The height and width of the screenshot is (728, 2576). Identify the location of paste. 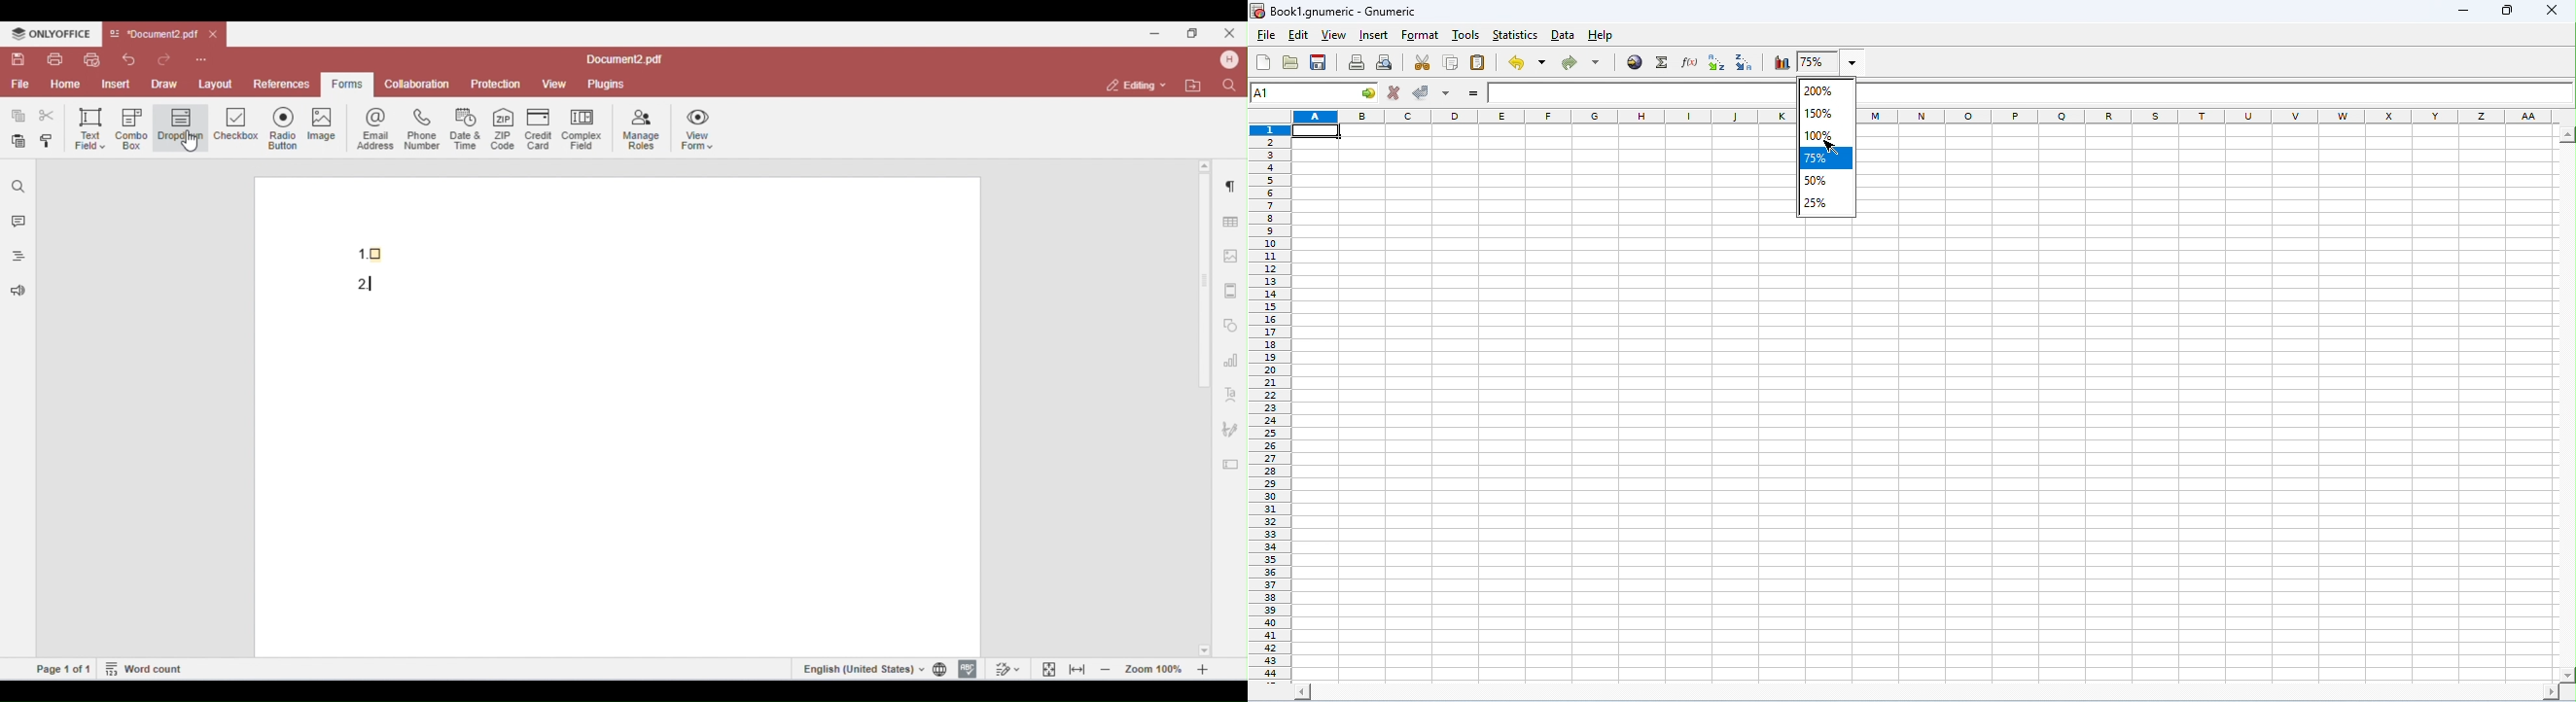
(1479, 63).